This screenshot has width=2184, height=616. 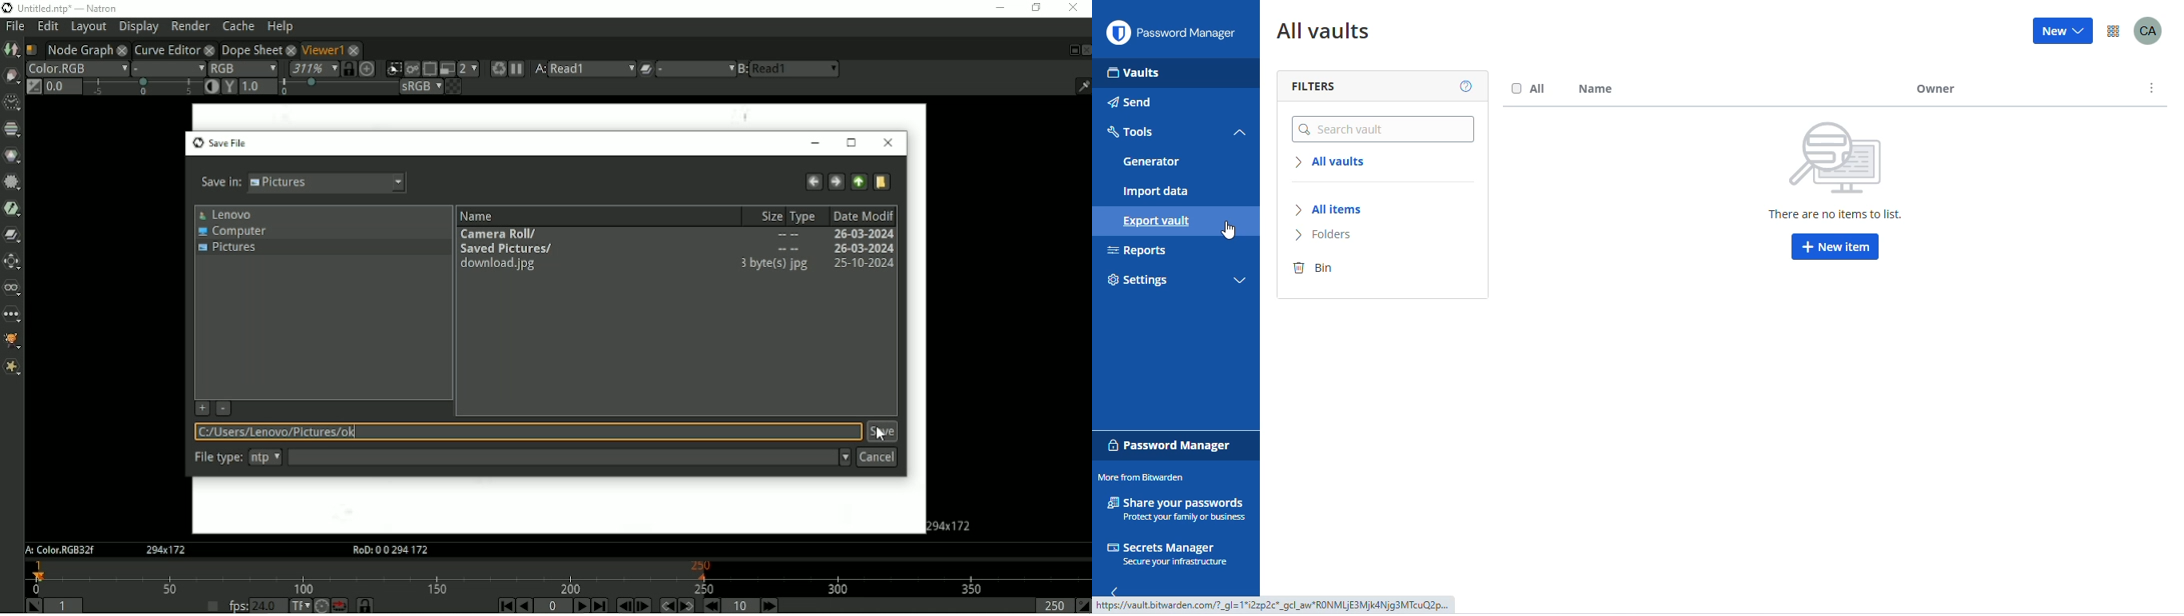 I want to click on learn more about searching your vault, so click(x=1467, y=86).